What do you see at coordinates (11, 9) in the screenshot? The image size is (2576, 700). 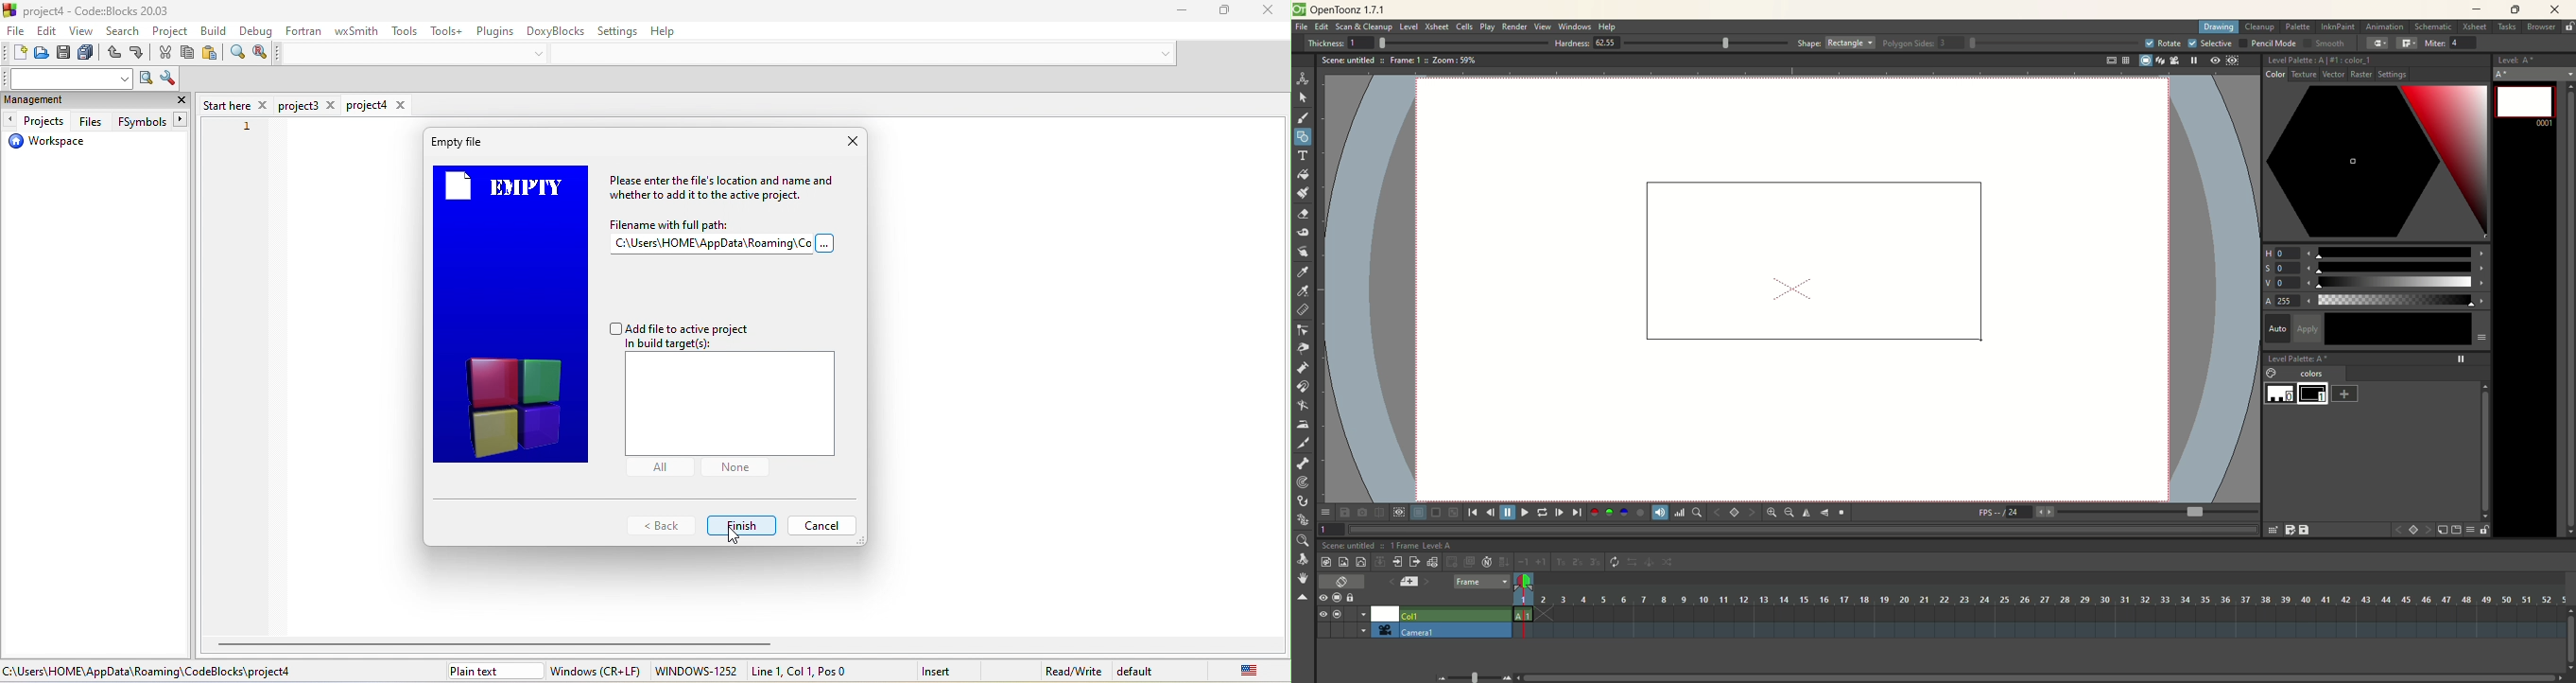 I see `icon` at bounding box center [11, 9].